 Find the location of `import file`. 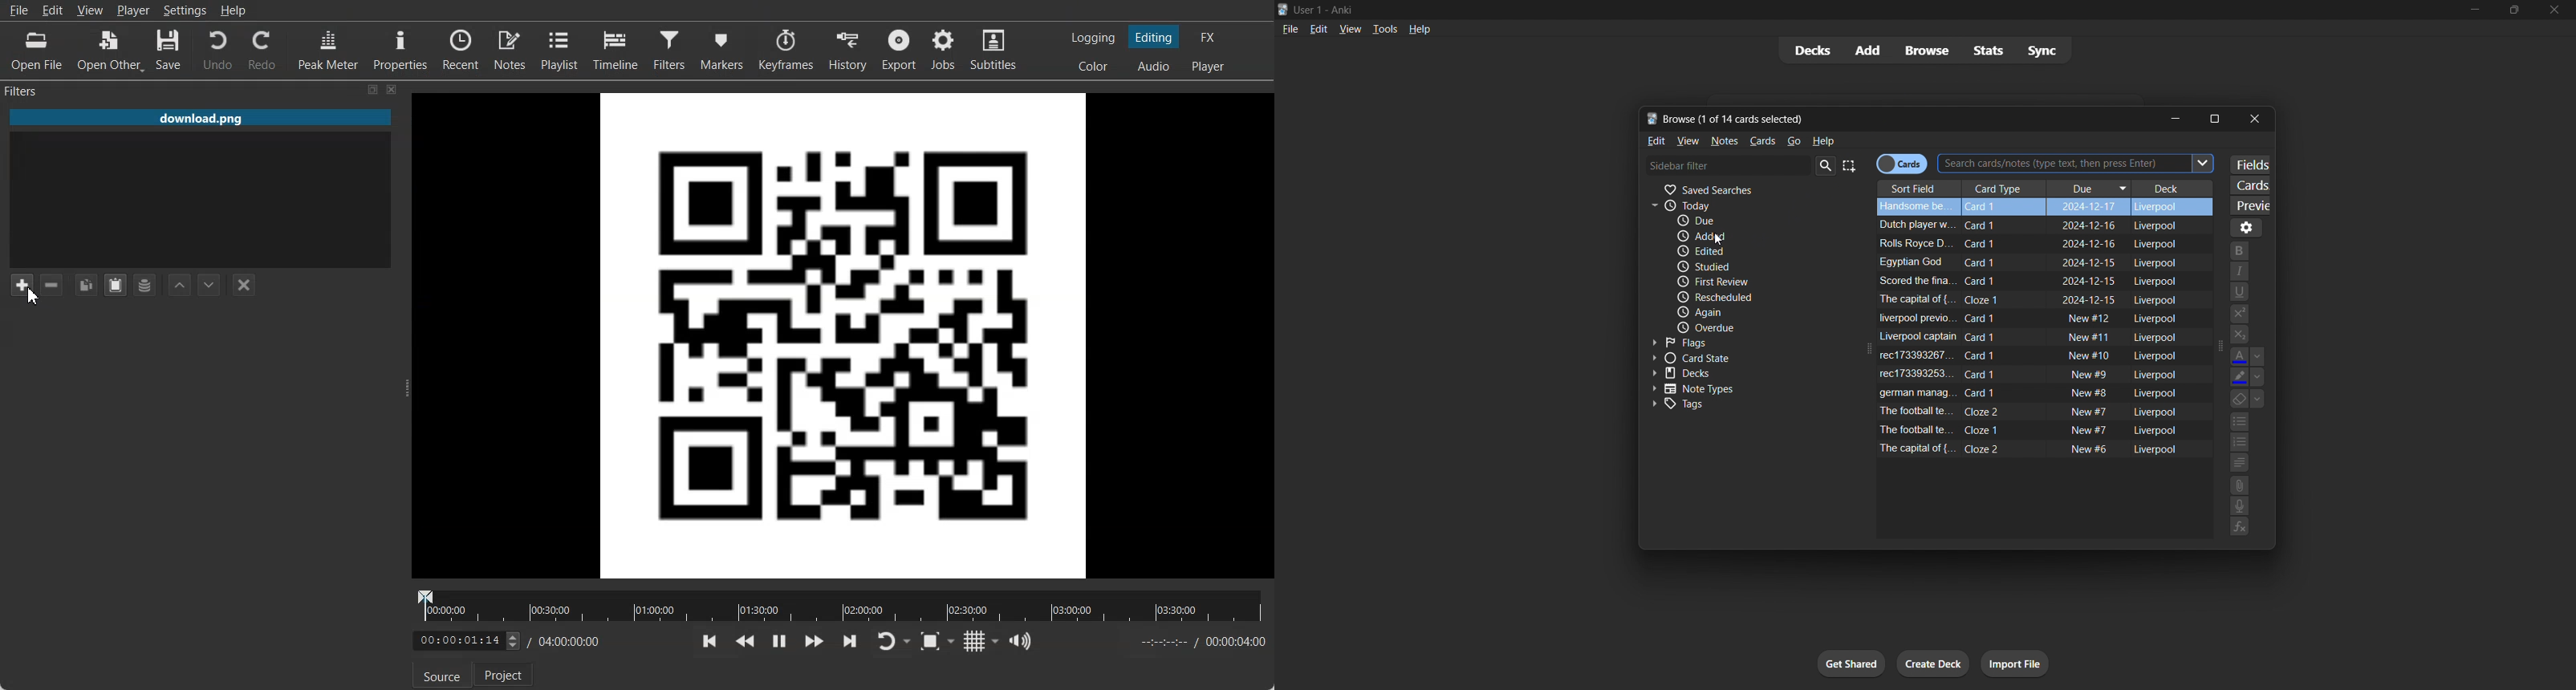

import file is located at coordinates (2012, 666).